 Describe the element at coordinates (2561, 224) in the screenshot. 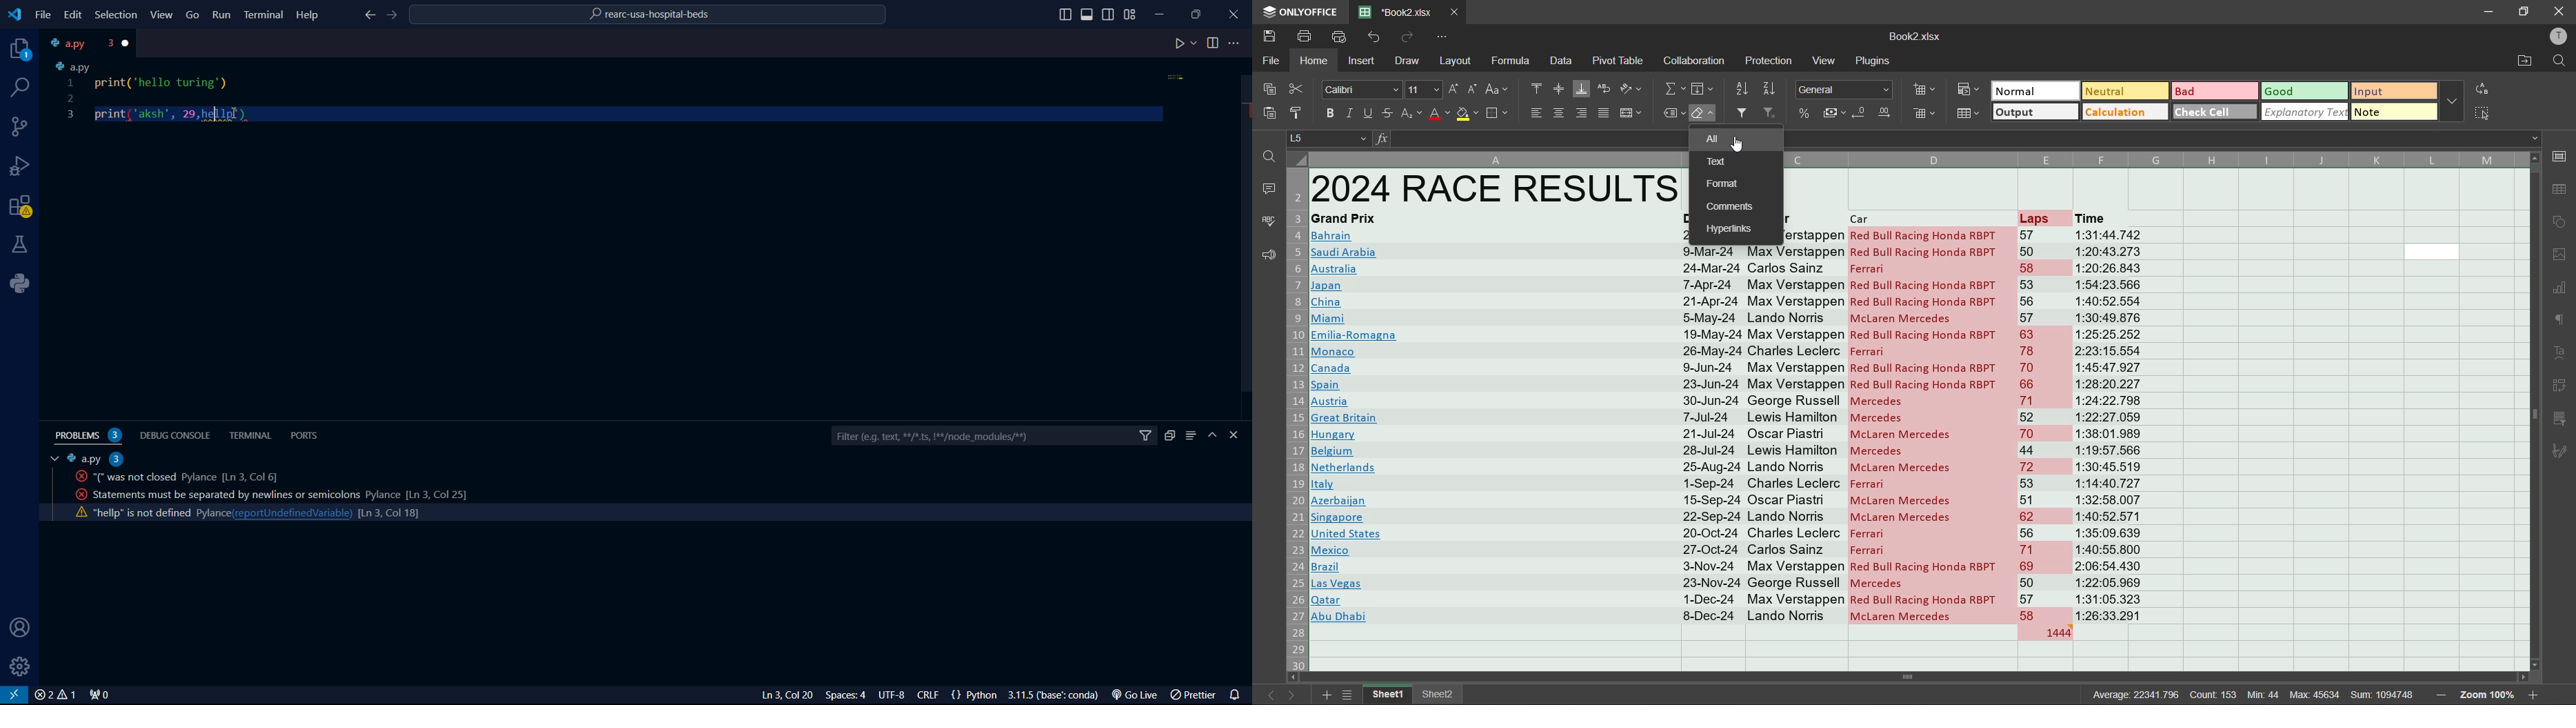

I see `shapes` at that location.